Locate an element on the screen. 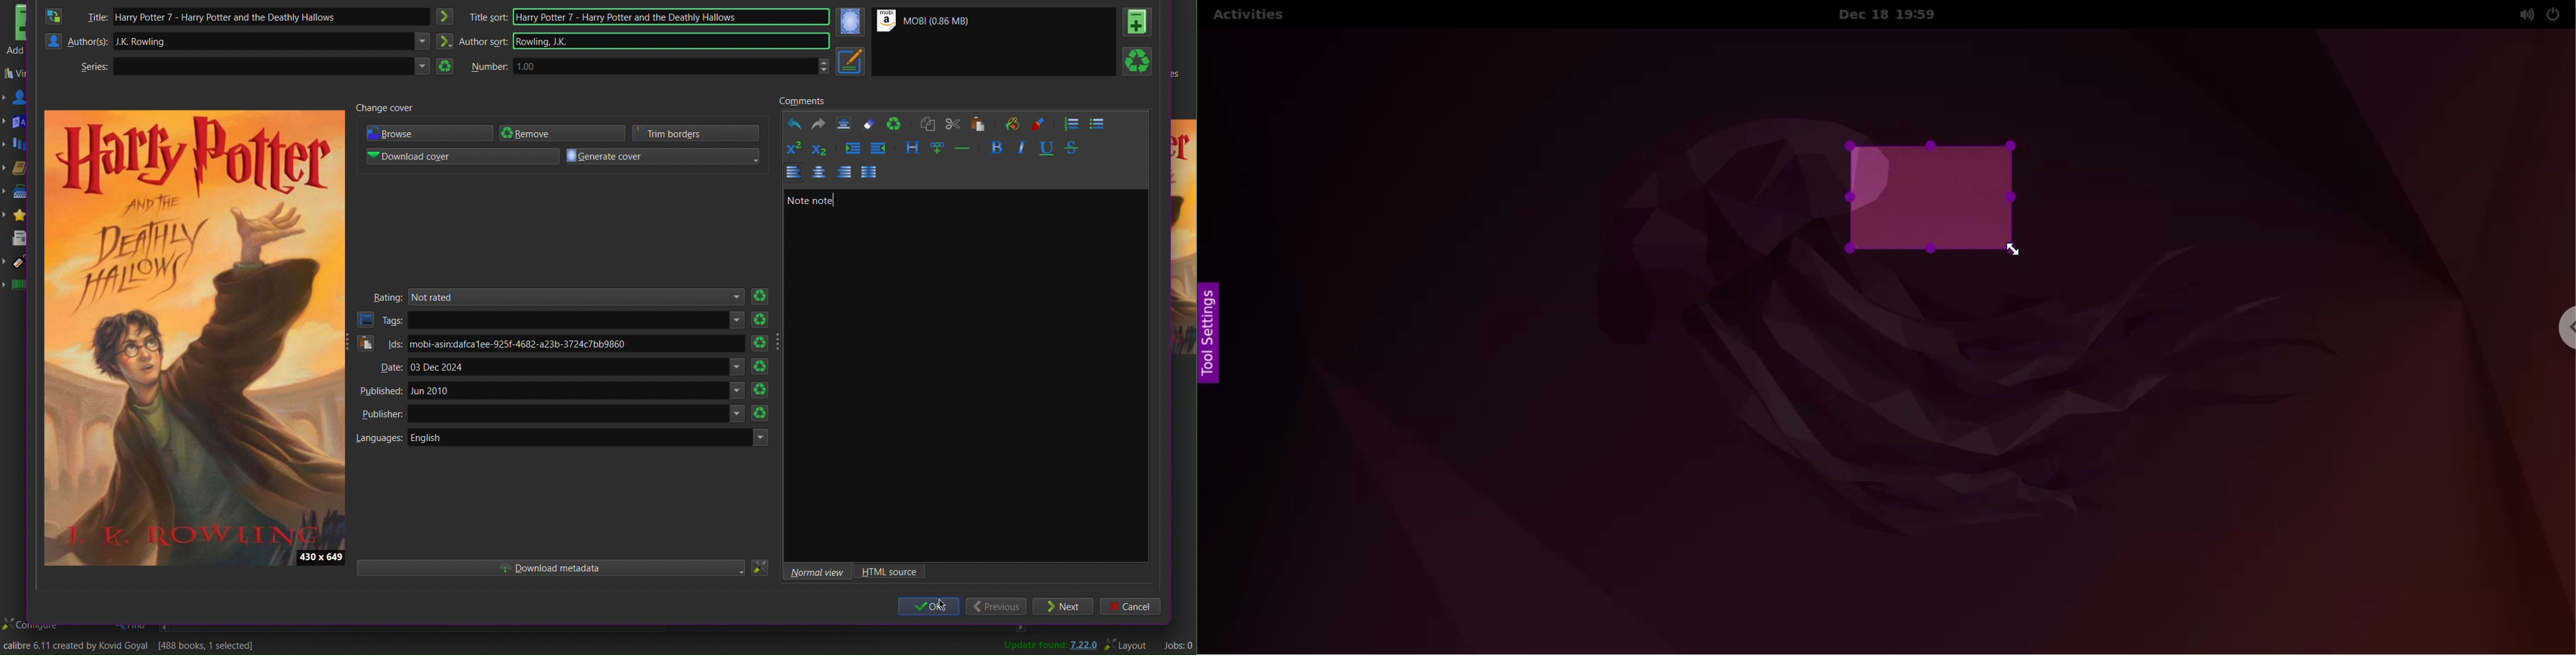 Image resolution: width=2576 pixels, height=672 pixels. refresh is located at coordinates (760, 365).